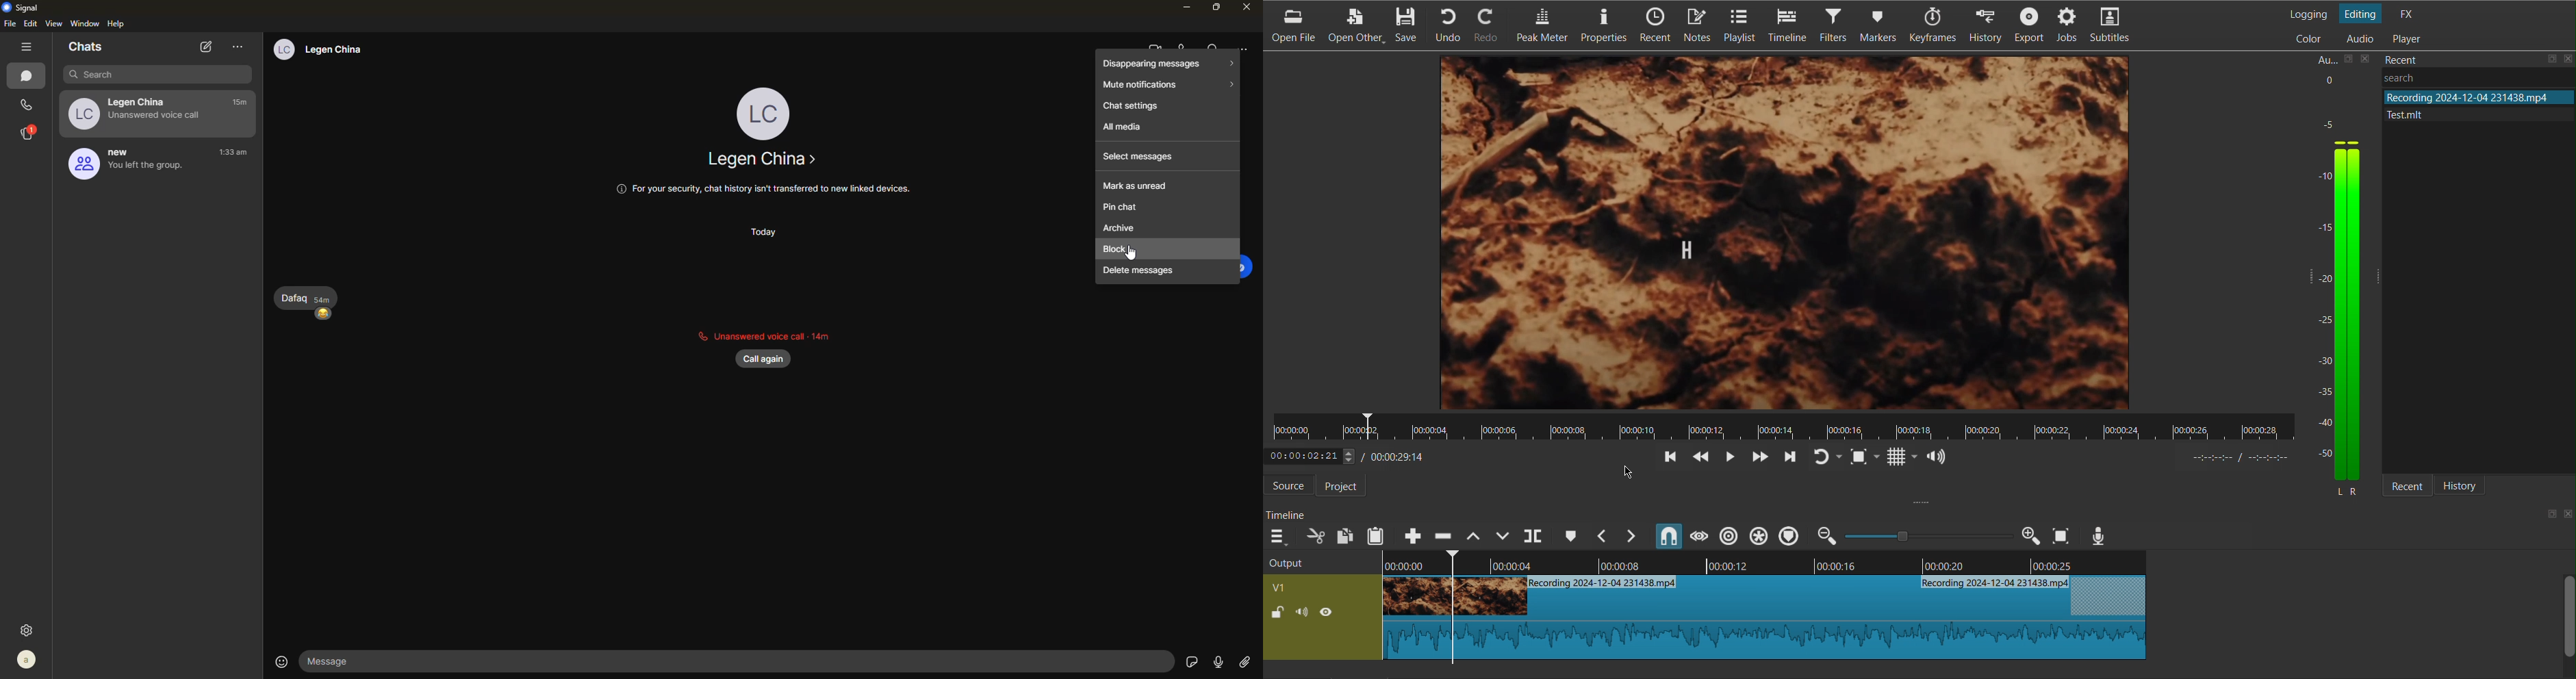 Image resolution: width=2576 pixels, height=700 pixels. I want to click on zoom out, so click(1828, 535).